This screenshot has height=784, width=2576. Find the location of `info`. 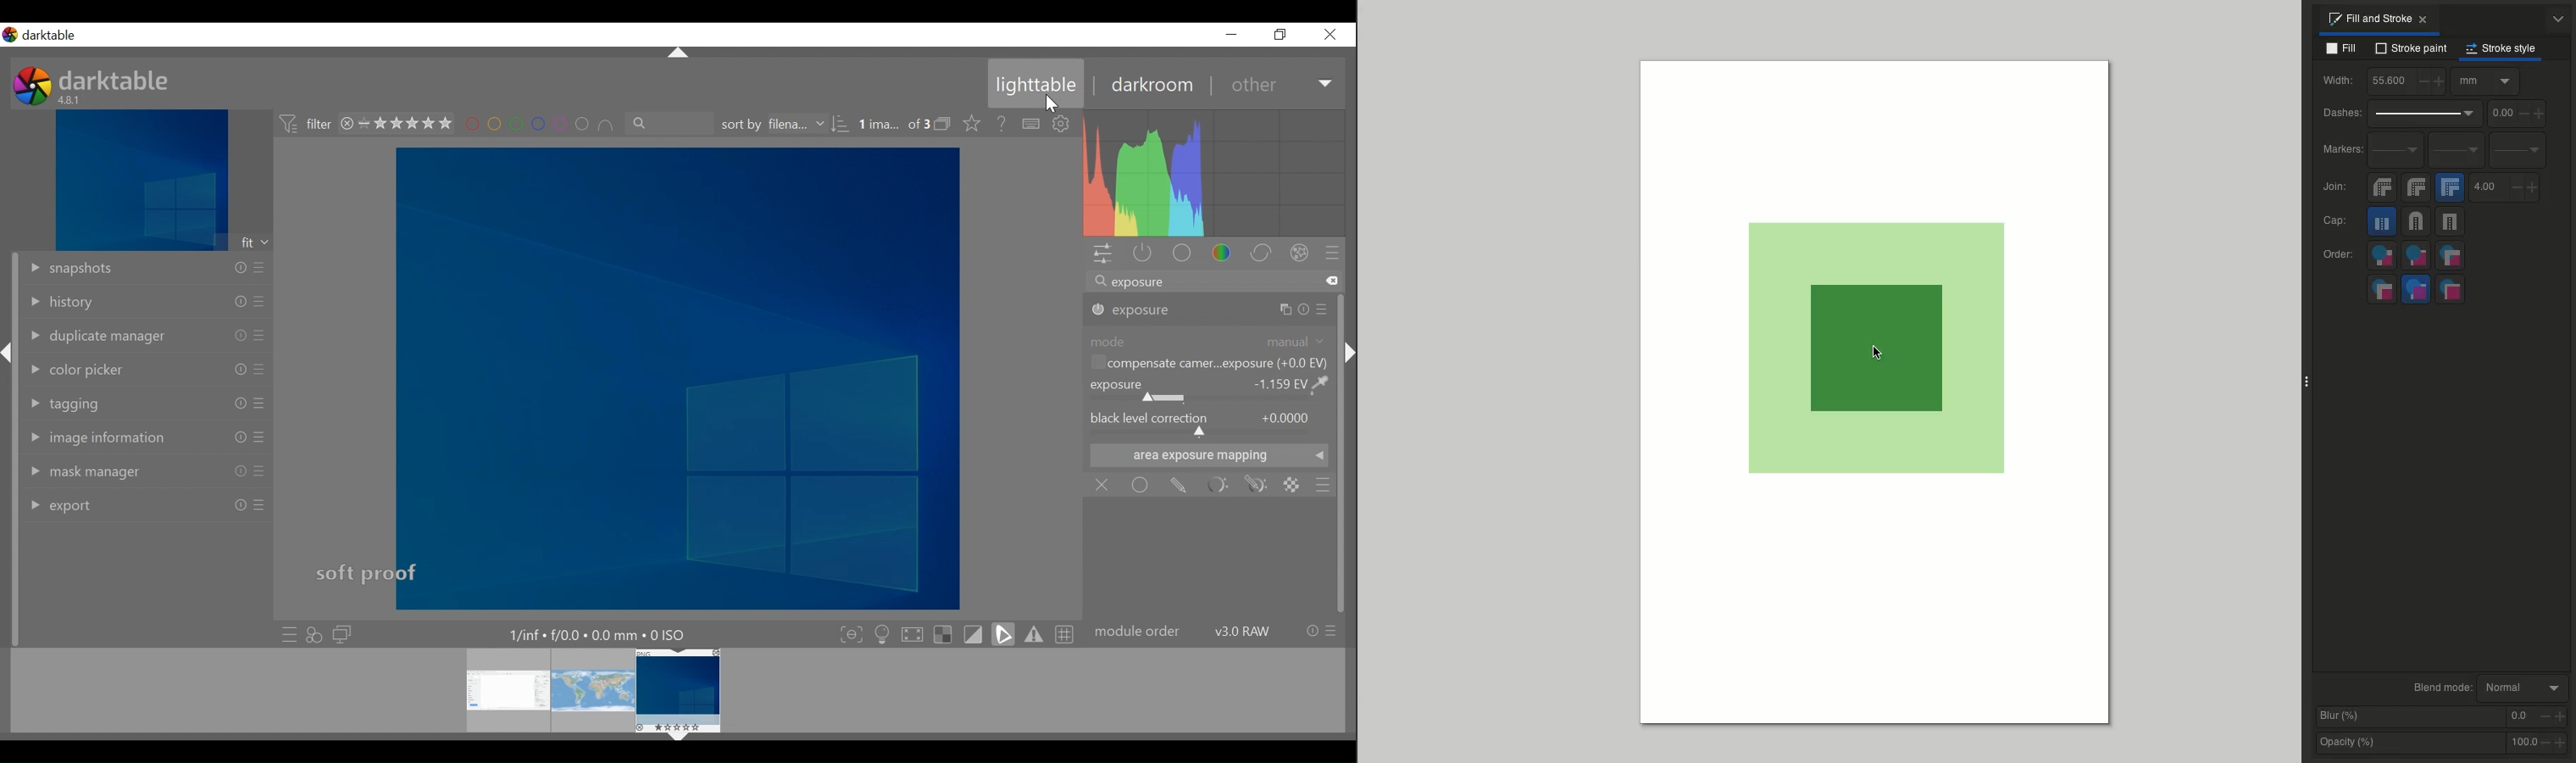

info is located at coordinates (239, 336).